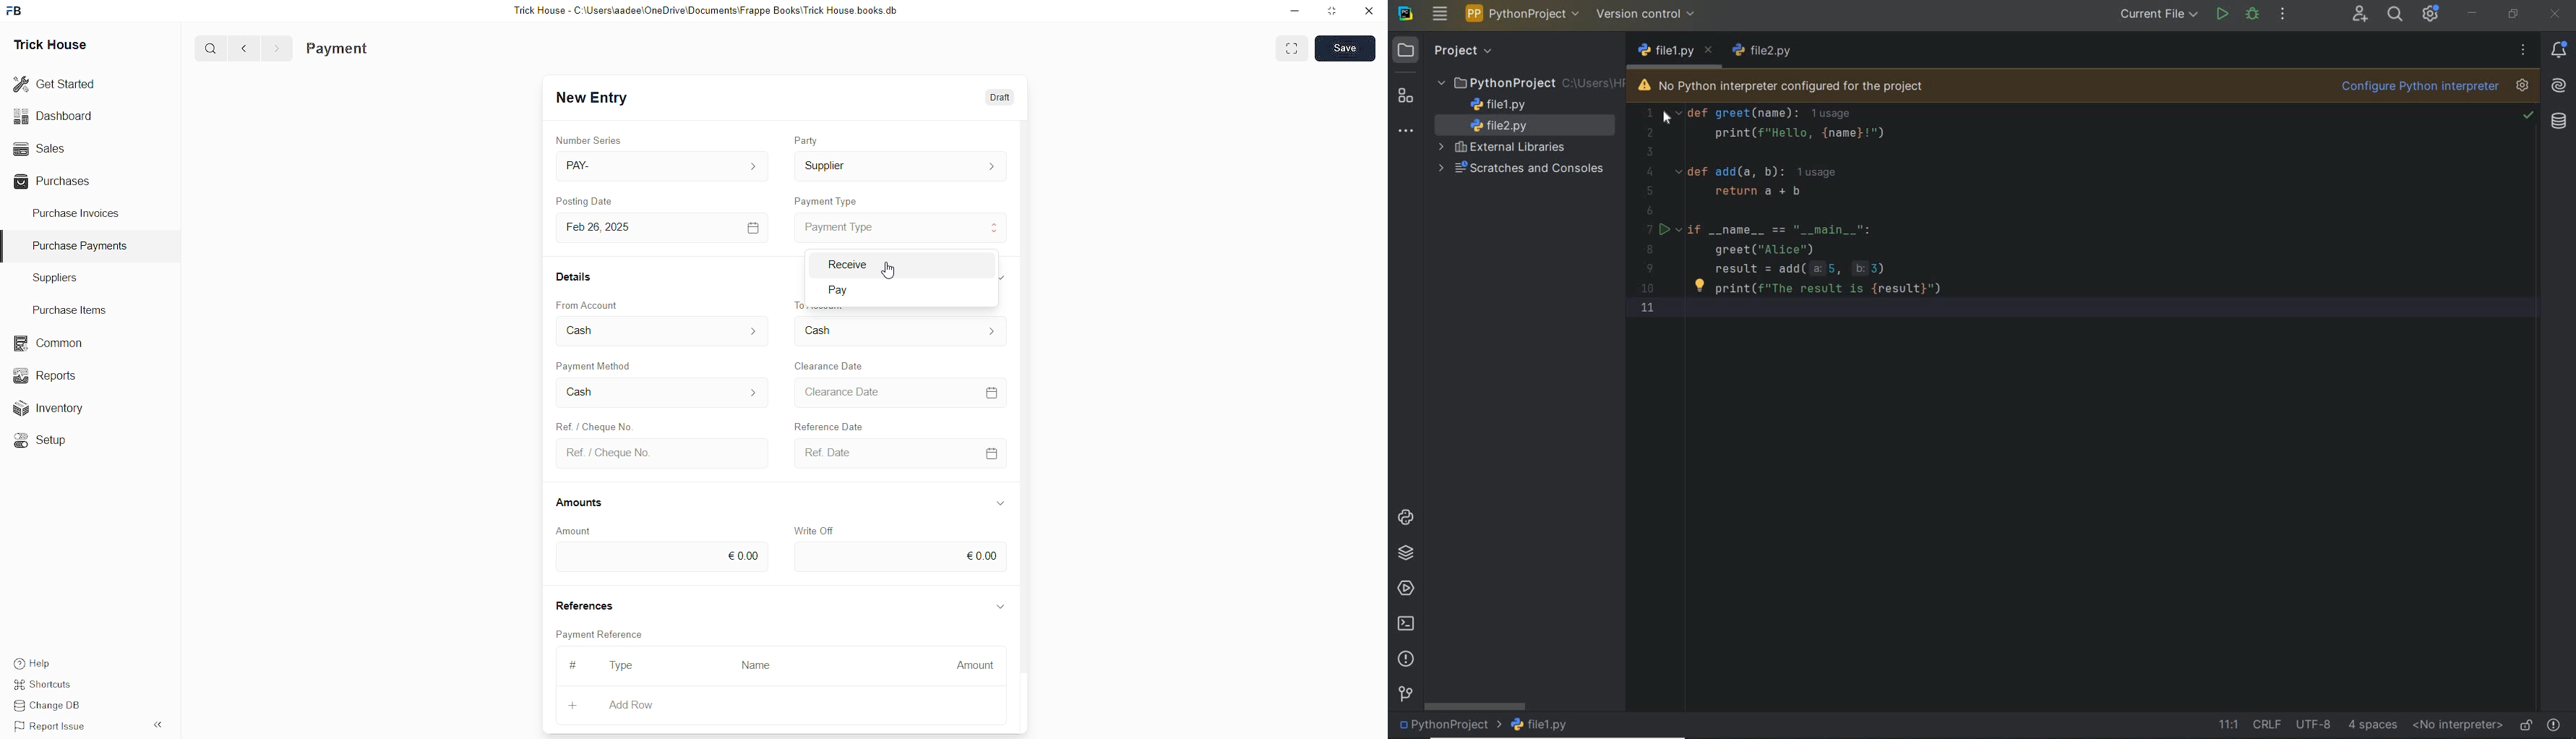 The image size is (2576, 756). I want to click on frappebooks logo, so click(16, 9).